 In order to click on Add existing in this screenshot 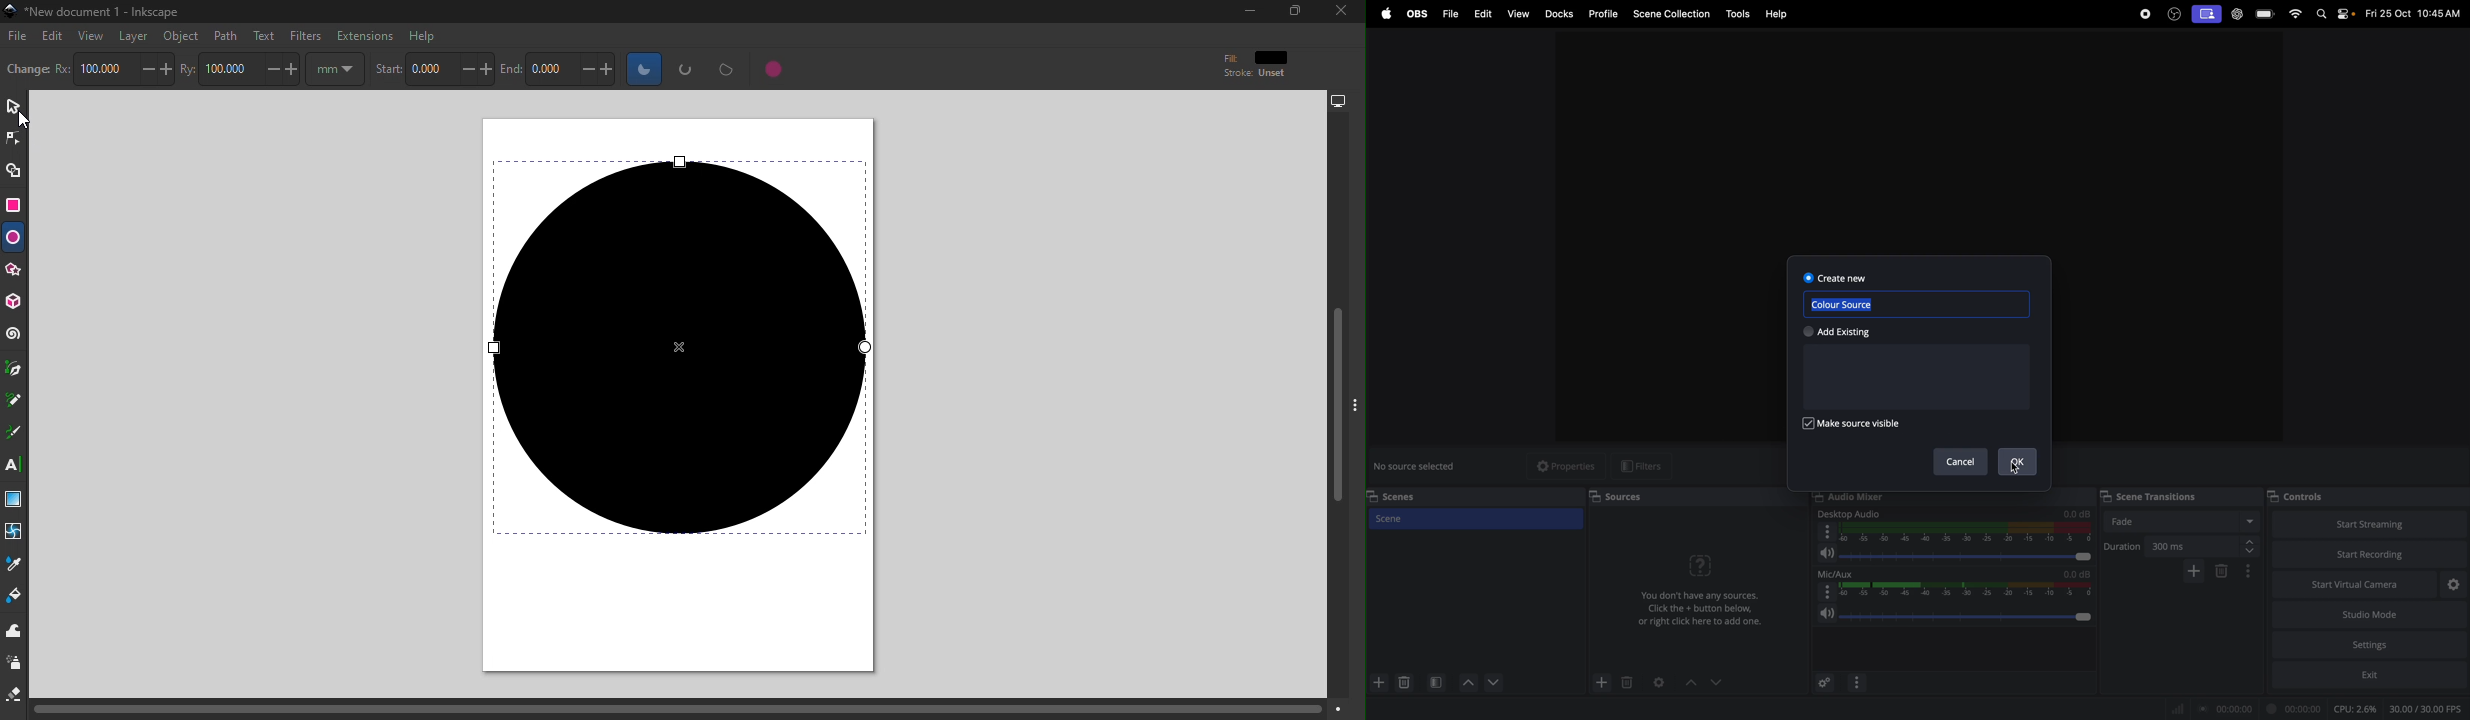, I will do `click(1843, 332)`.